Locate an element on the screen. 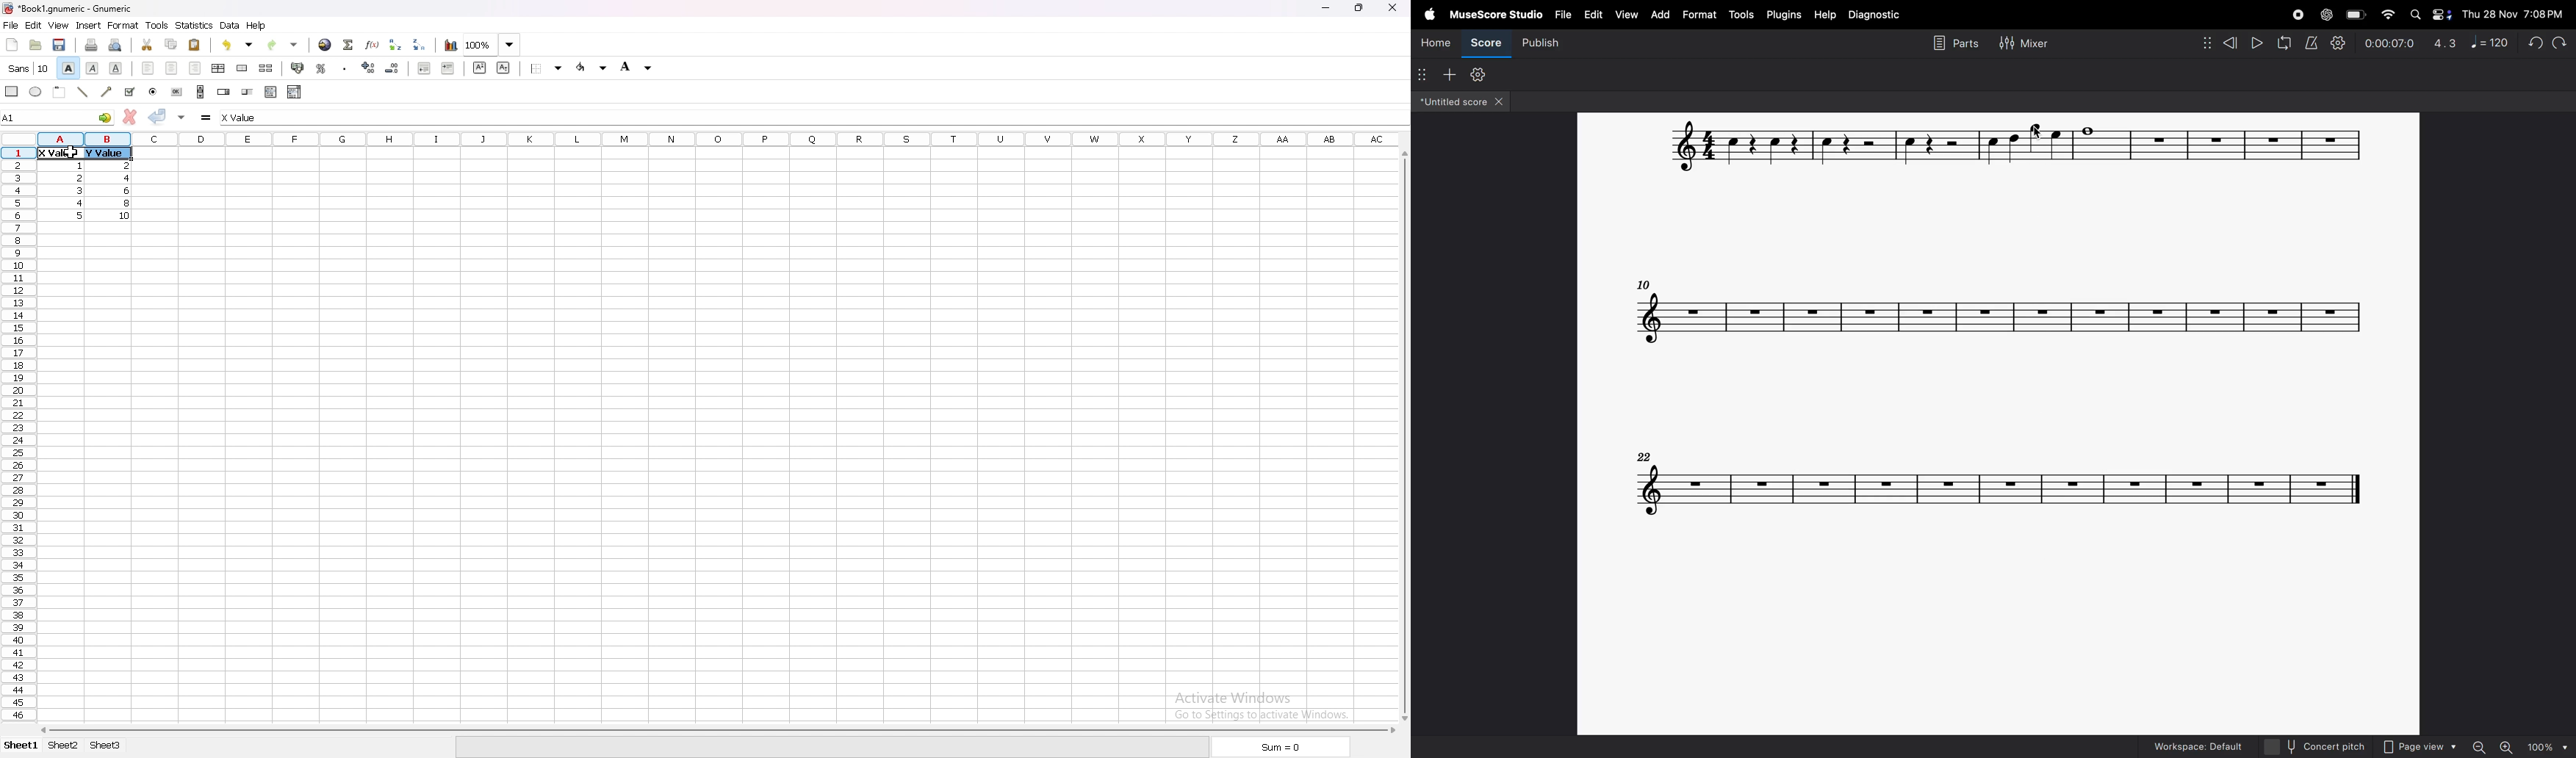 The height and width of the screenshot is (784, 2576). value is located at coordinates (127, 190).